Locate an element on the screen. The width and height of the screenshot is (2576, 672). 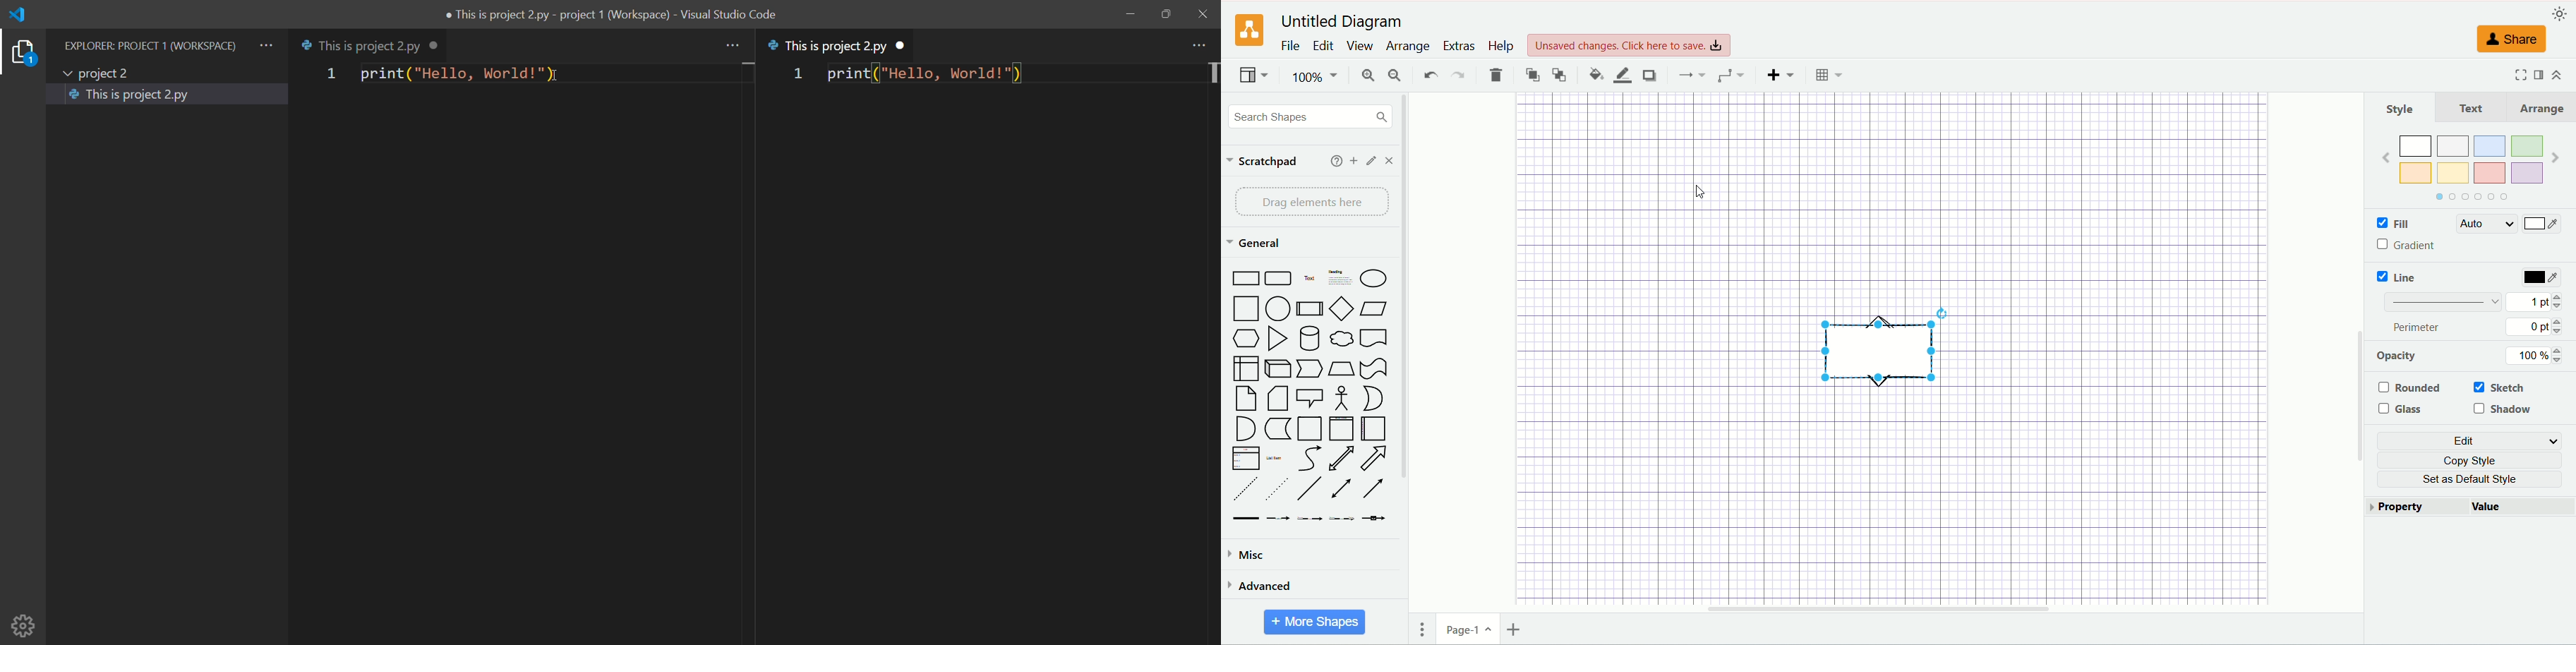
cursor is located at coordinates (1701, 194).